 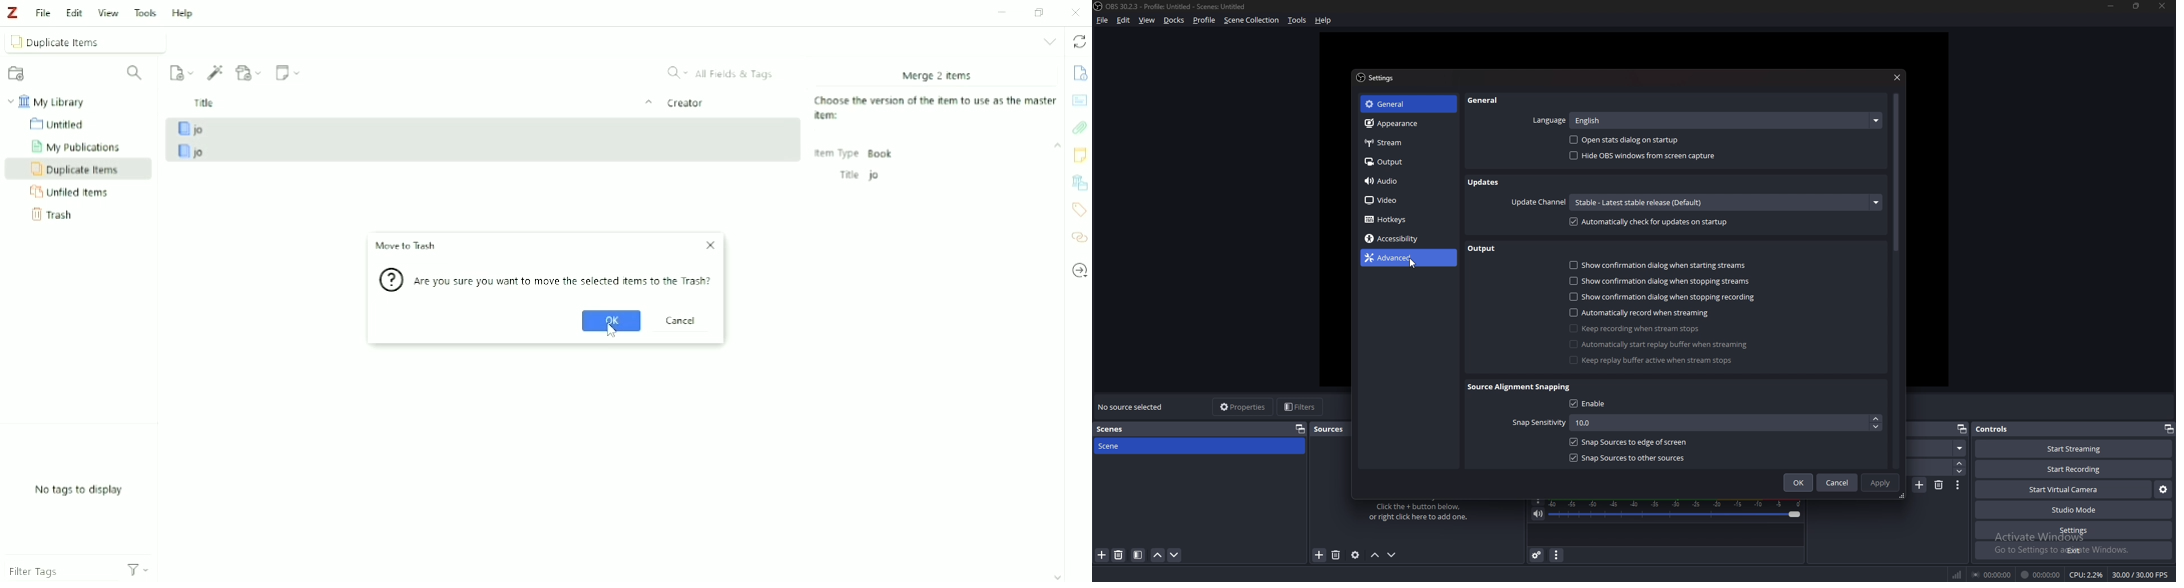 I want to click on Update channel, so click(x=1540, y=203).